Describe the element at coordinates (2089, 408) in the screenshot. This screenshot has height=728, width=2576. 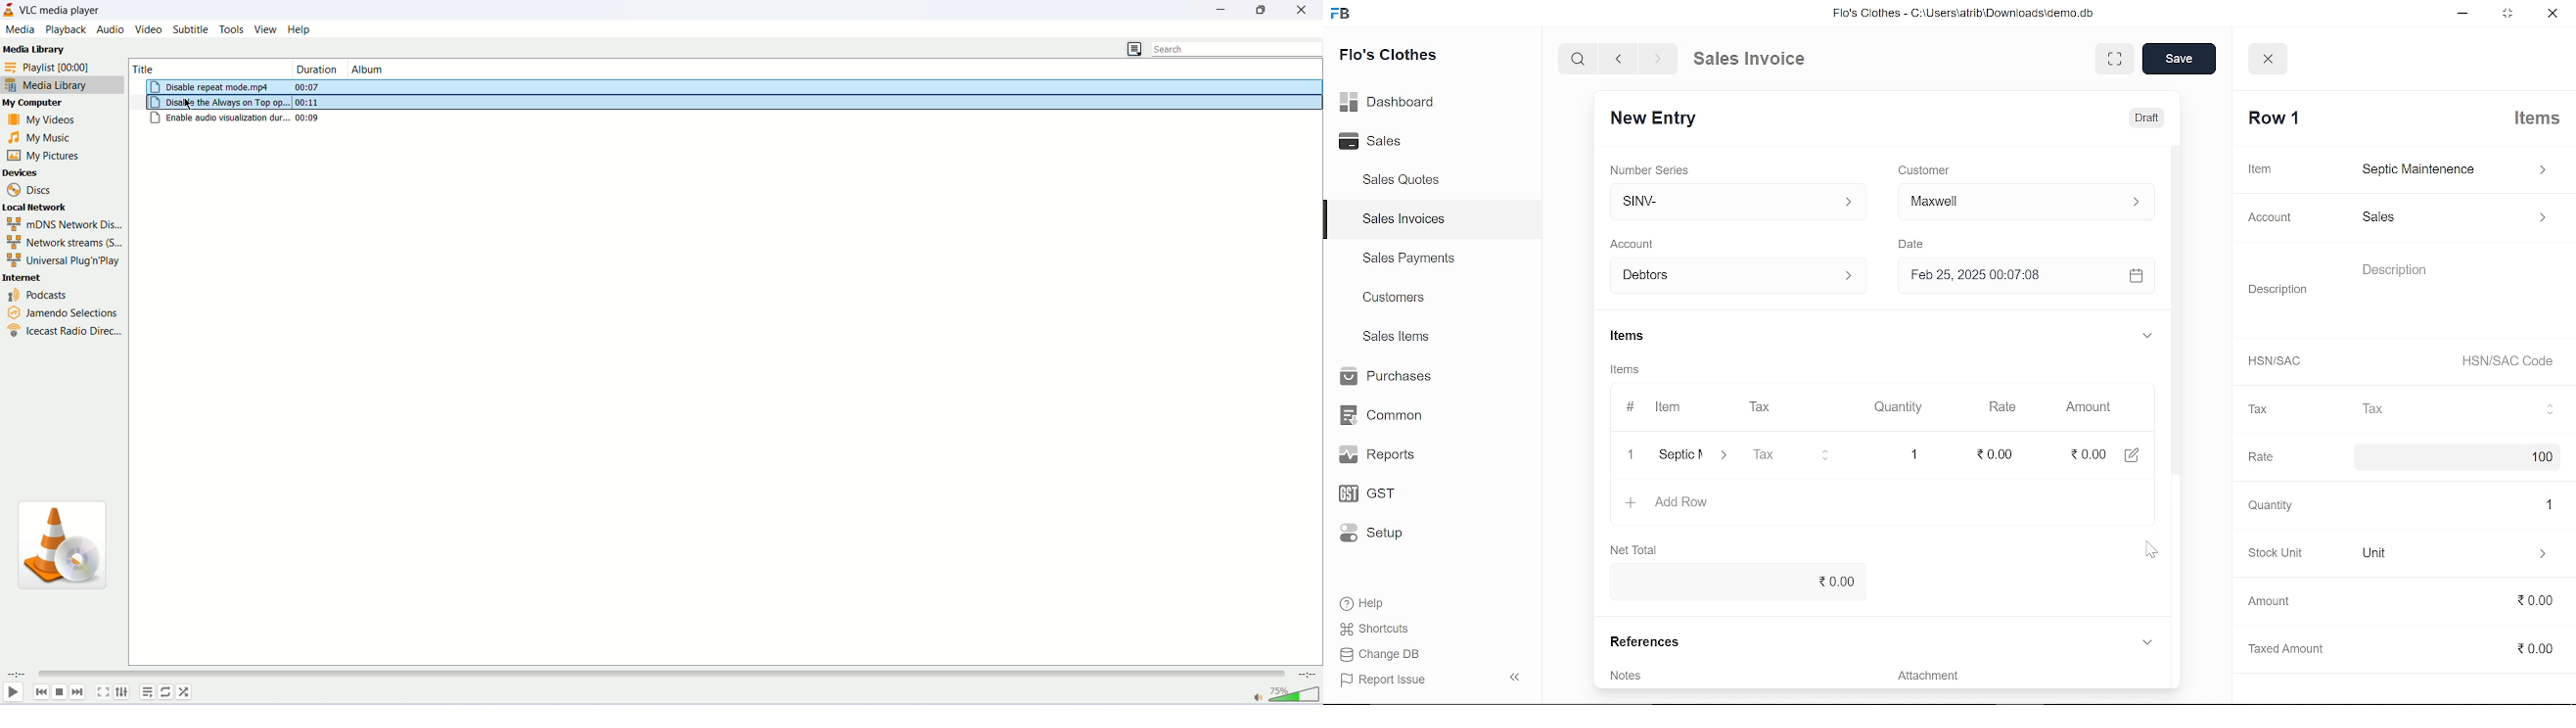
I see `Amount` at that location.